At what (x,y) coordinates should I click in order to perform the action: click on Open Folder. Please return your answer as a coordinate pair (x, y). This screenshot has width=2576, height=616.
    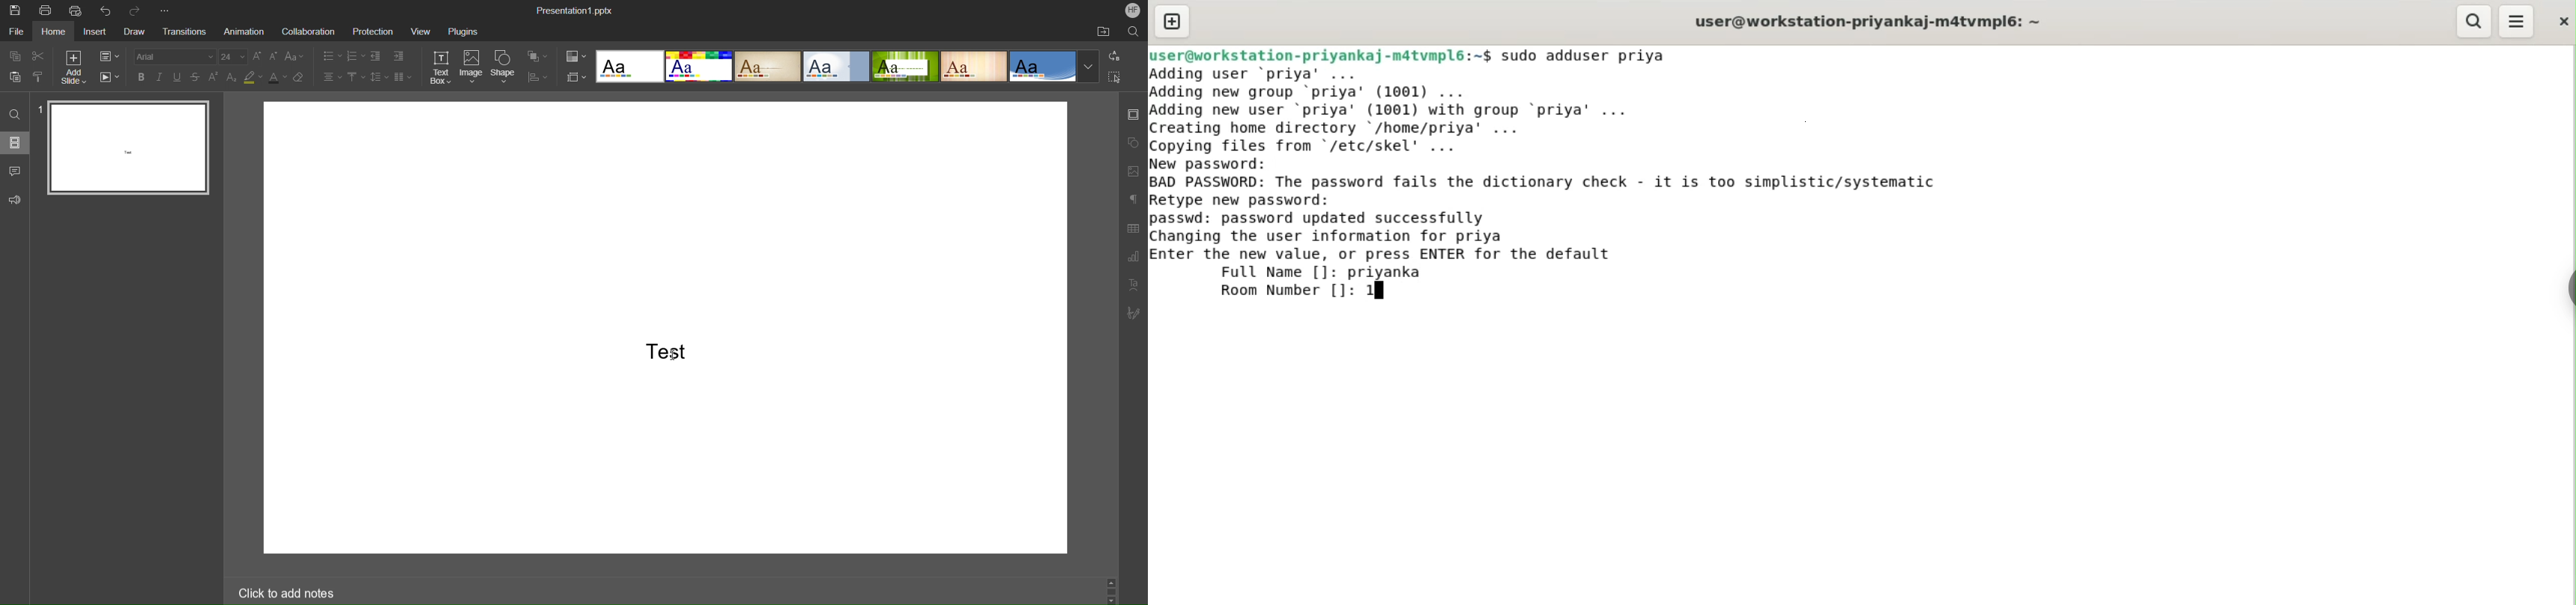
    Looking at the image, I should click on (1105, 32).